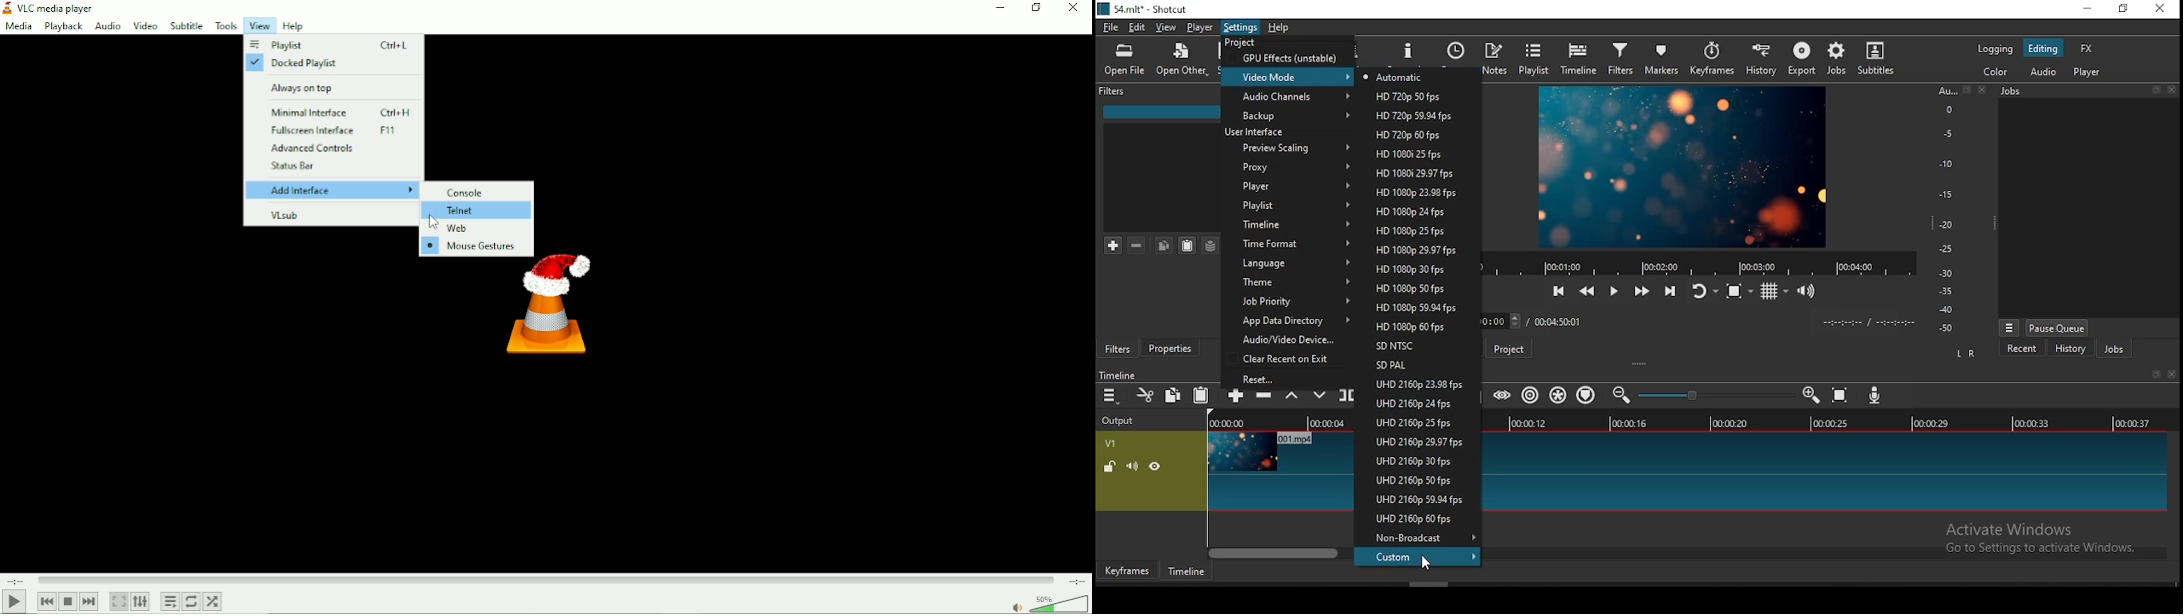 This screenshot has width=2184, height=616. I want to click on cut, so click(1146, 395).